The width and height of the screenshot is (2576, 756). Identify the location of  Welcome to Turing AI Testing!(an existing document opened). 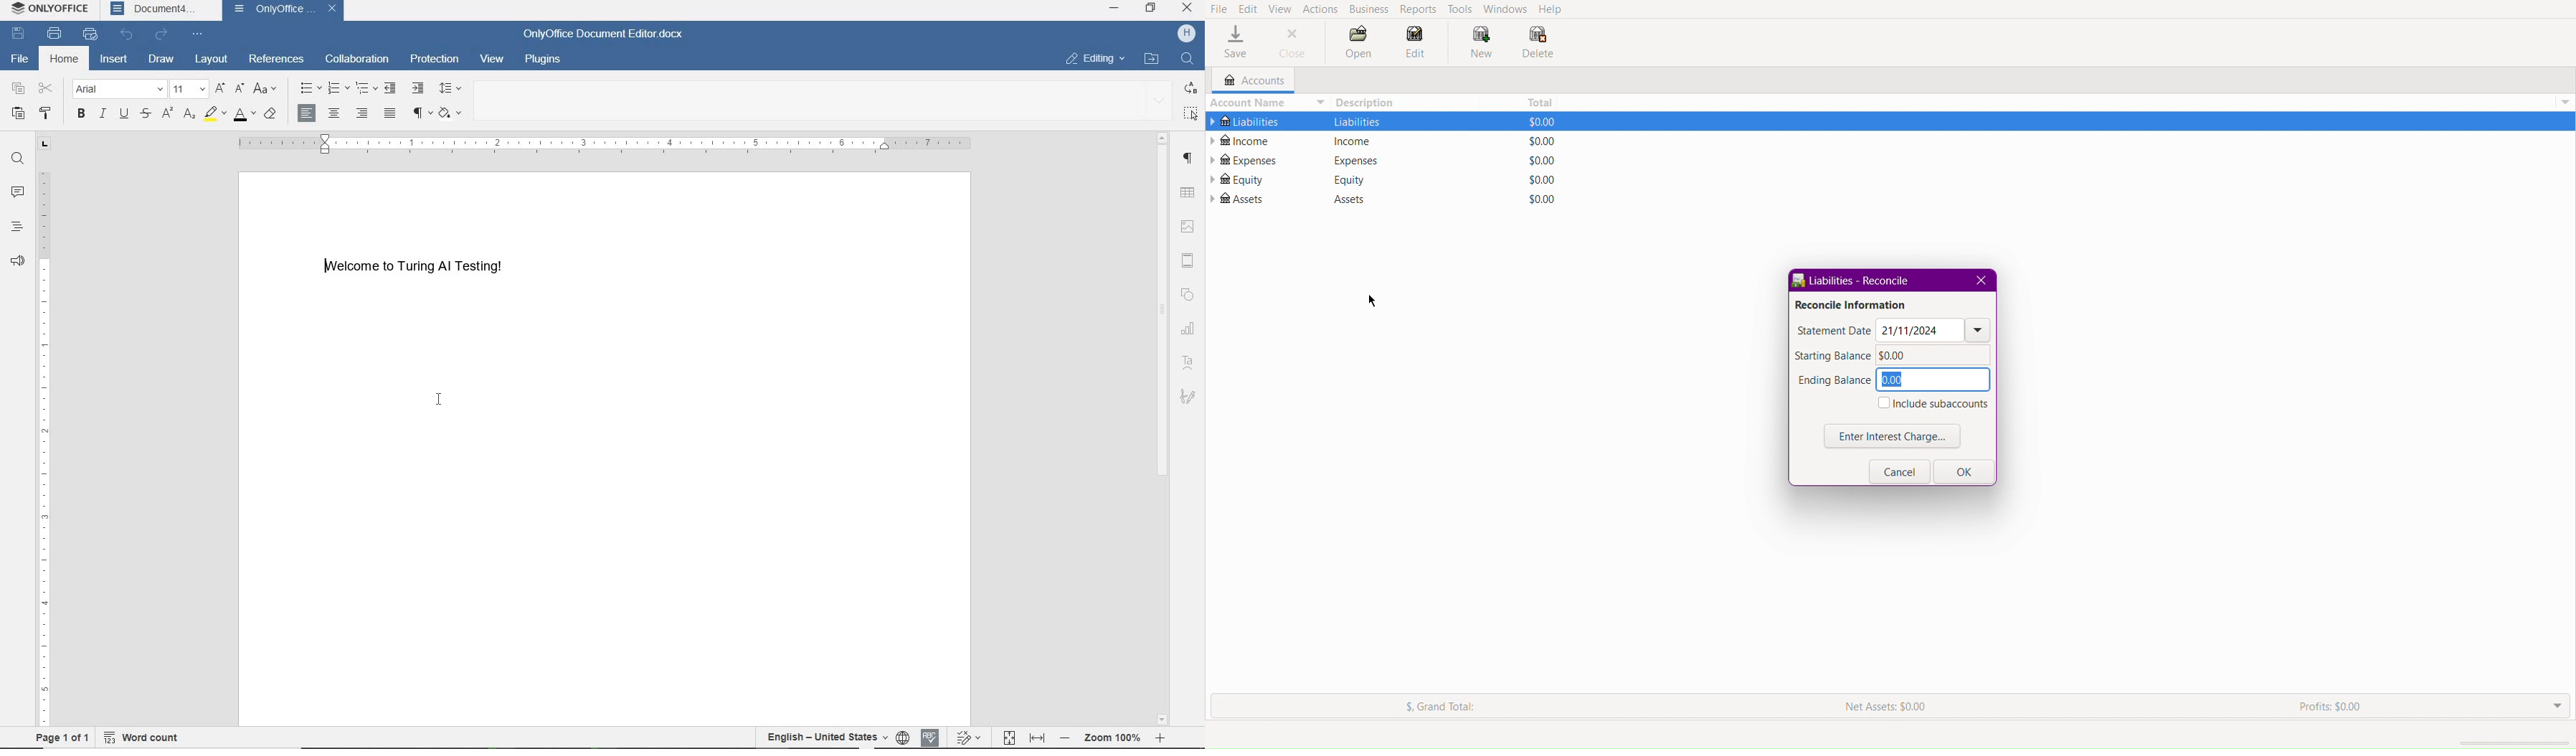
(591, 446).